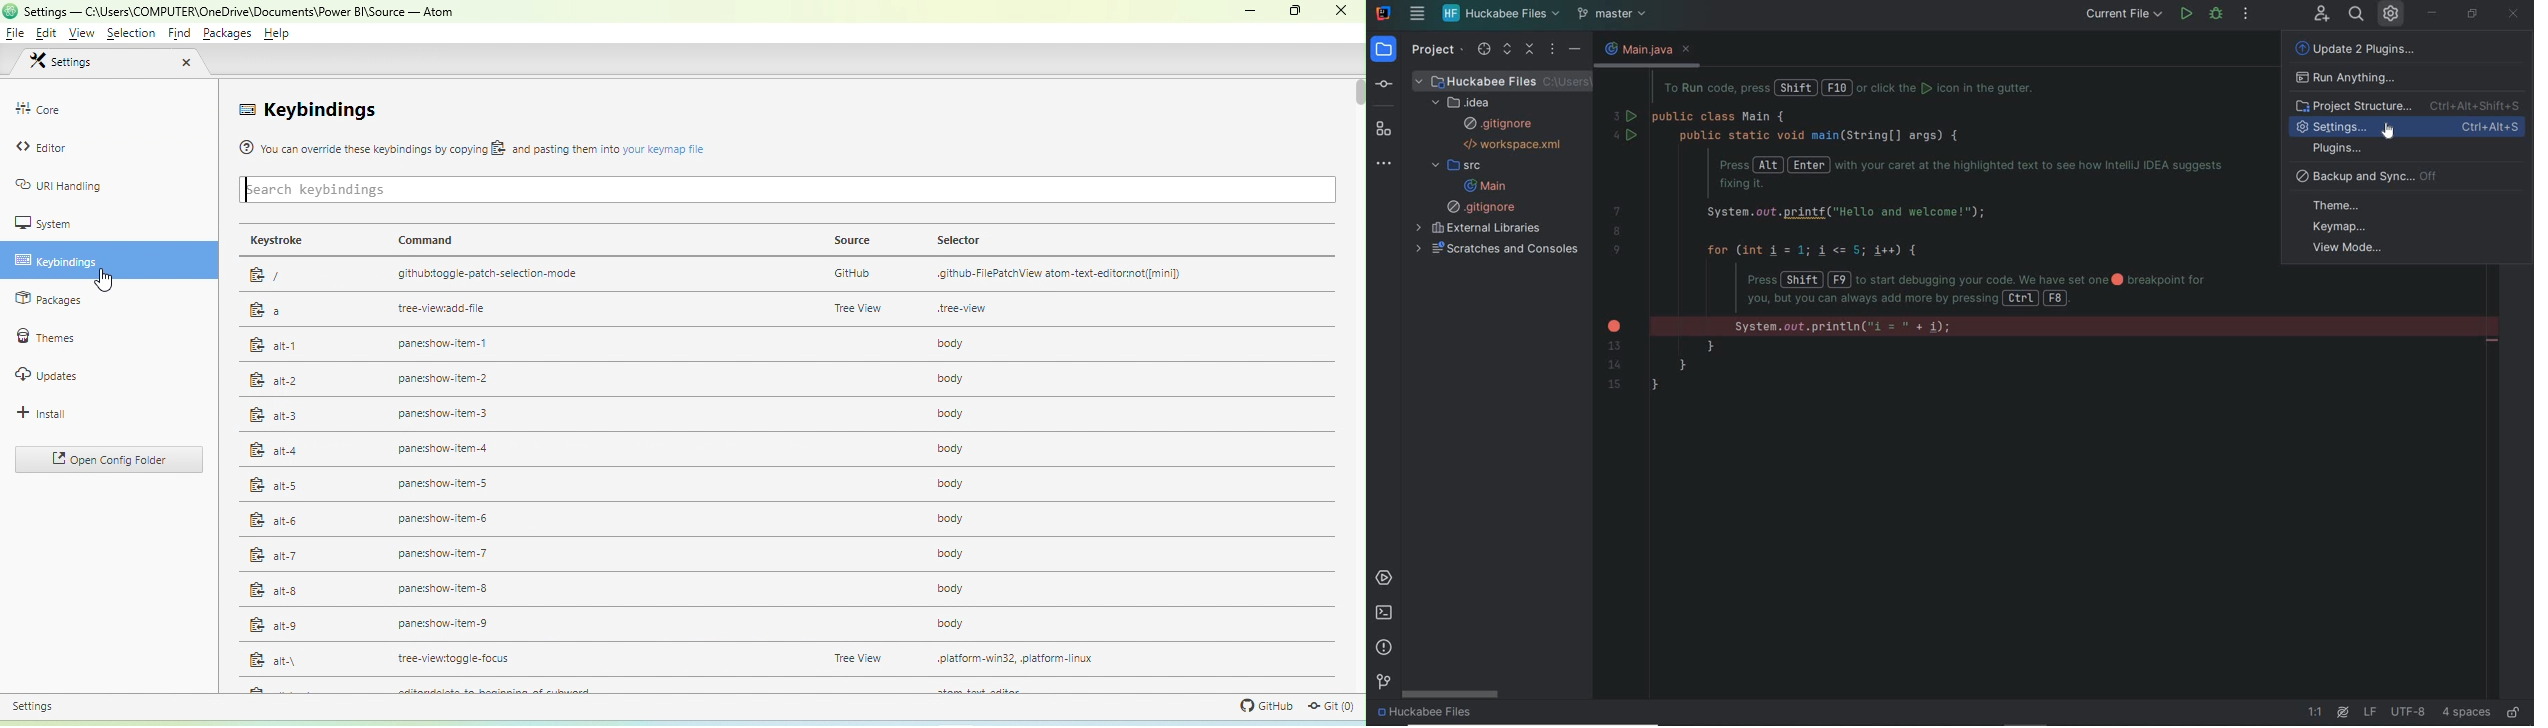  Describe the element at coordinates (1615, 14) in the screenshot. I see `Git Branch: Master` at that location.